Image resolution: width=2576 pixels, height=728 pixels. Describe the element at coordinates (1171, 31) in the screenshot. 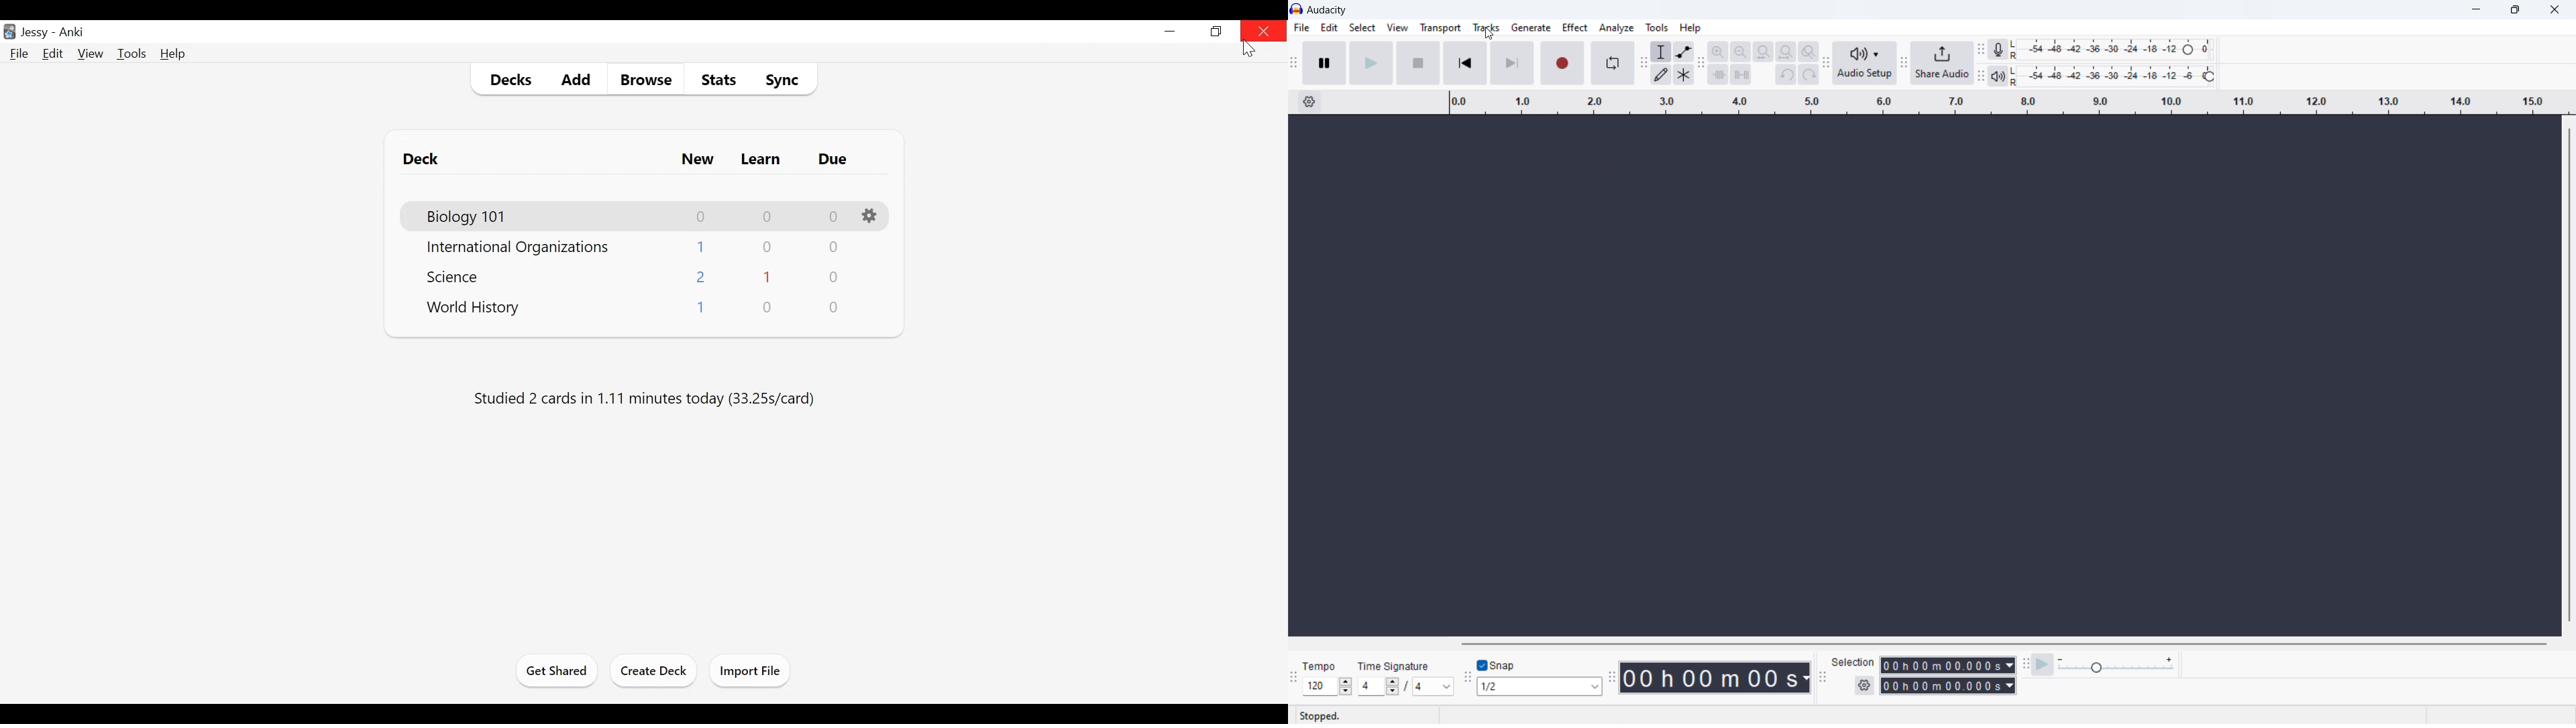

I see `minimize` at that location.